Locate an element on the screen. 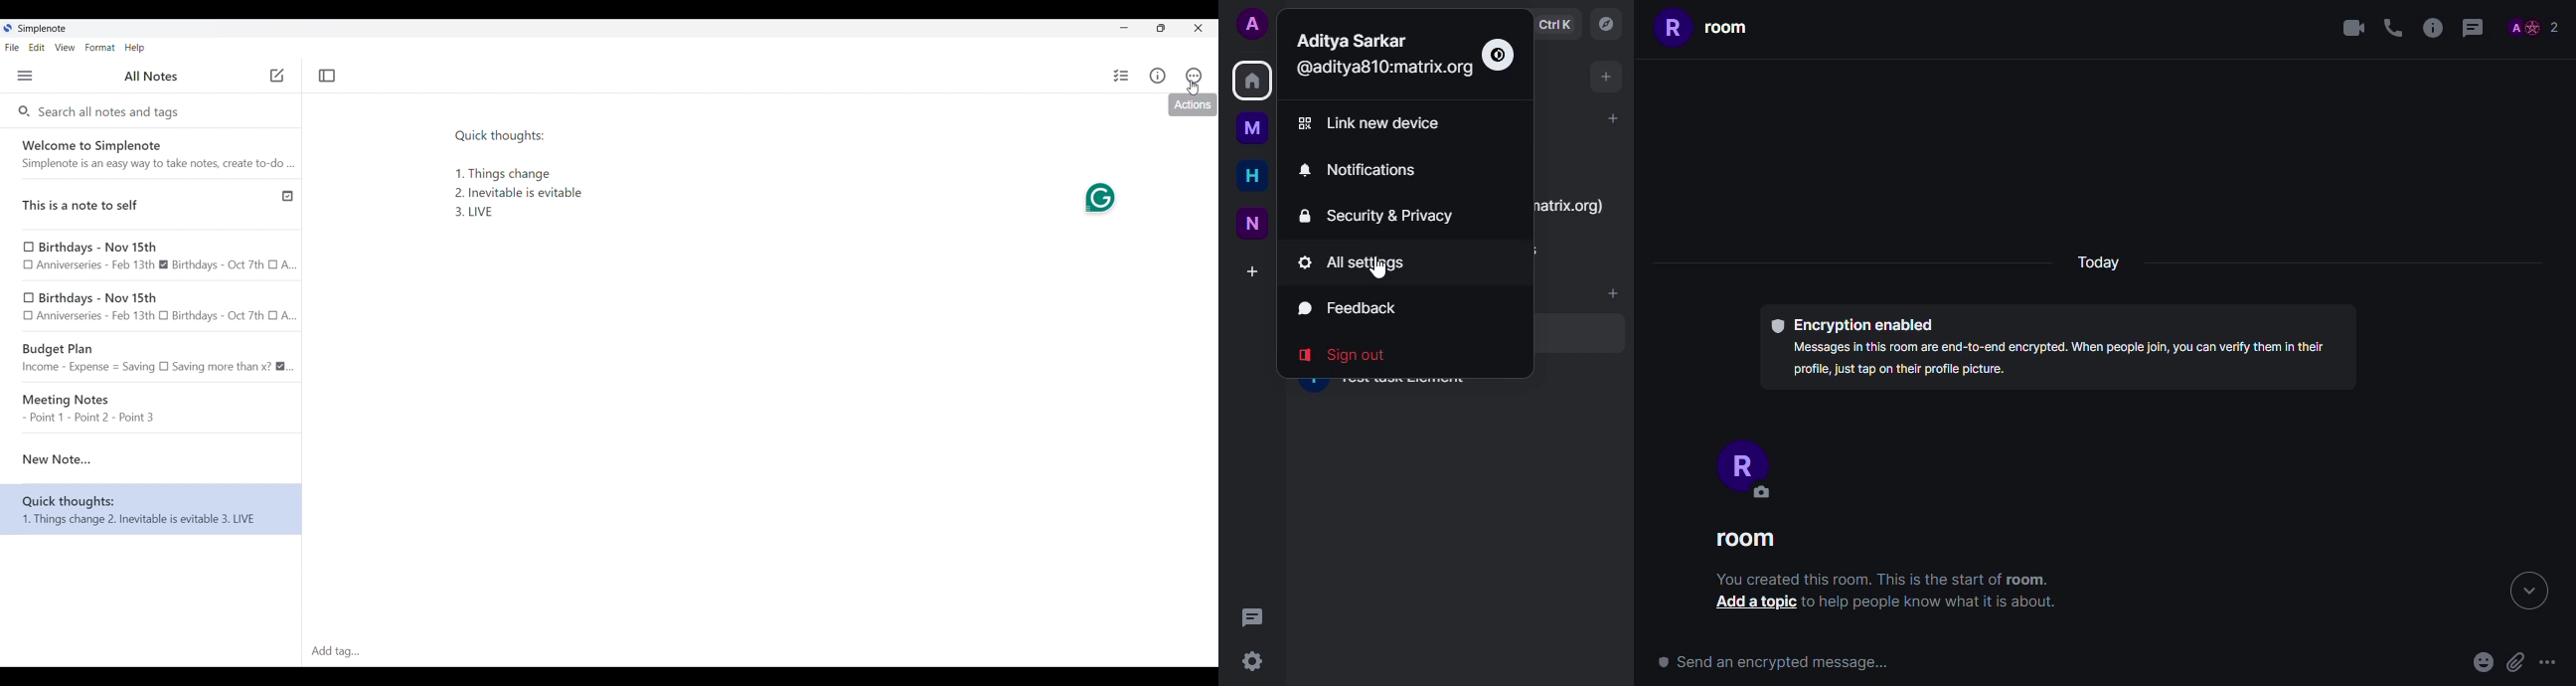  home is located at coordinates (1252, 80).